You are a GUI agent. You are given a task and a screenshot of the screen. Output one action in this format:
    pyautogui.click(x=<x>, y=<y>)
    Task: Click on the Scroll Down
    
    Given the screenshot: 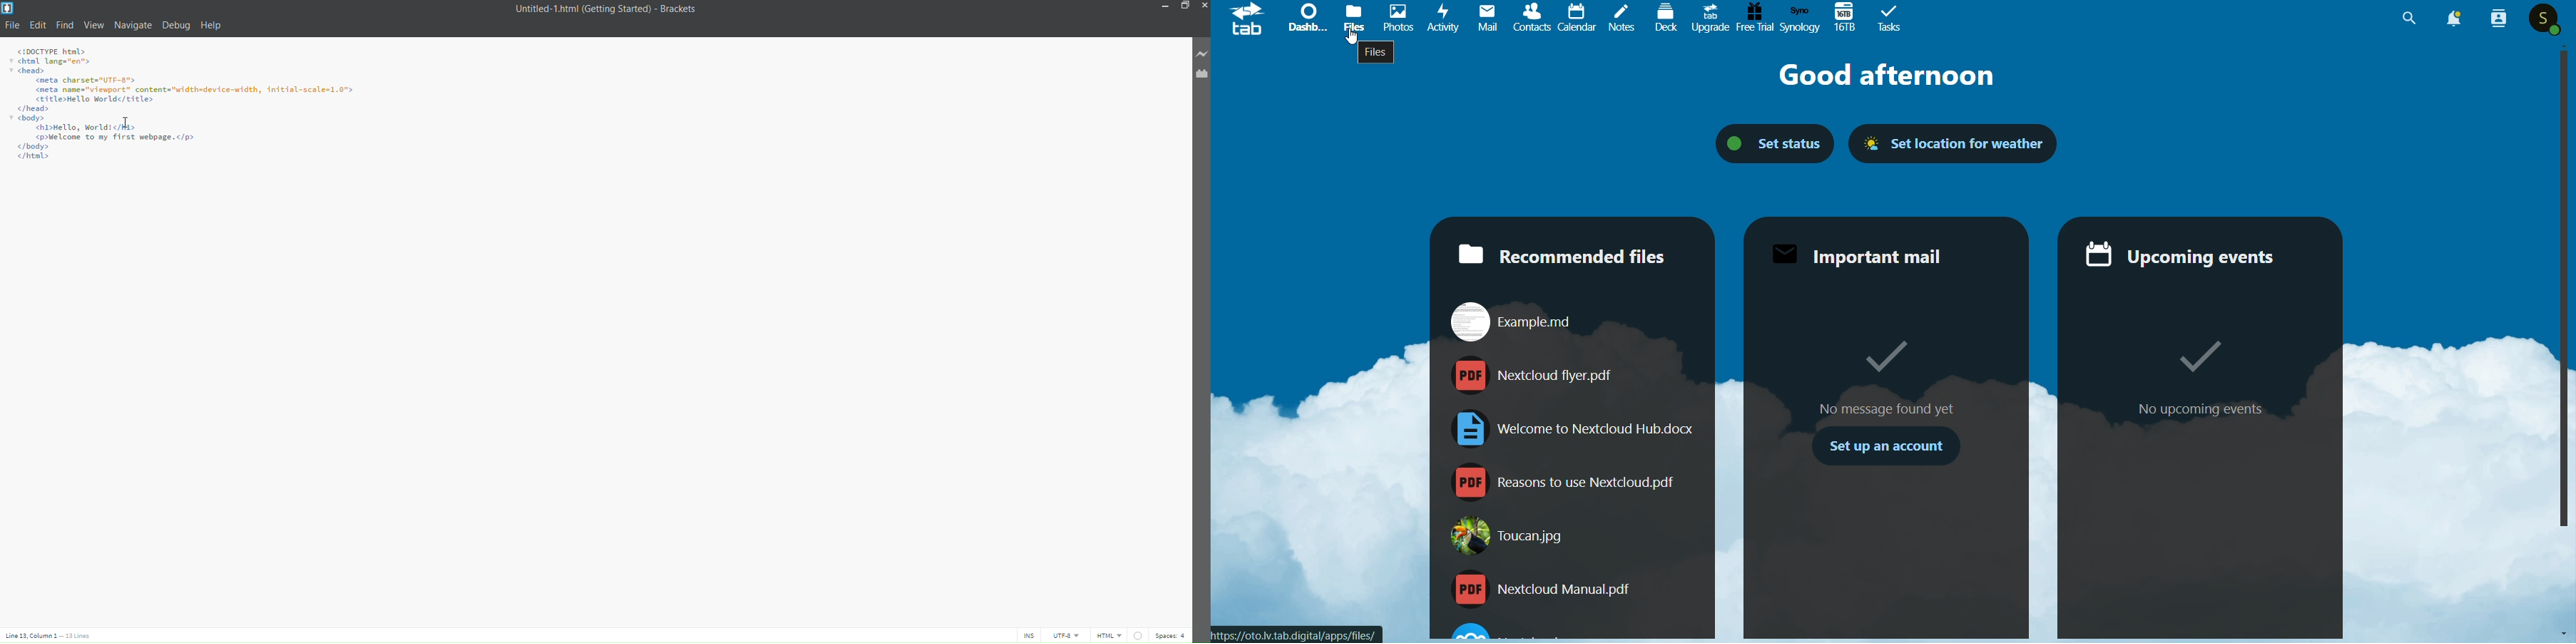 What is the action you would take?
    pyautogui.click(x=2562, y=632)
    